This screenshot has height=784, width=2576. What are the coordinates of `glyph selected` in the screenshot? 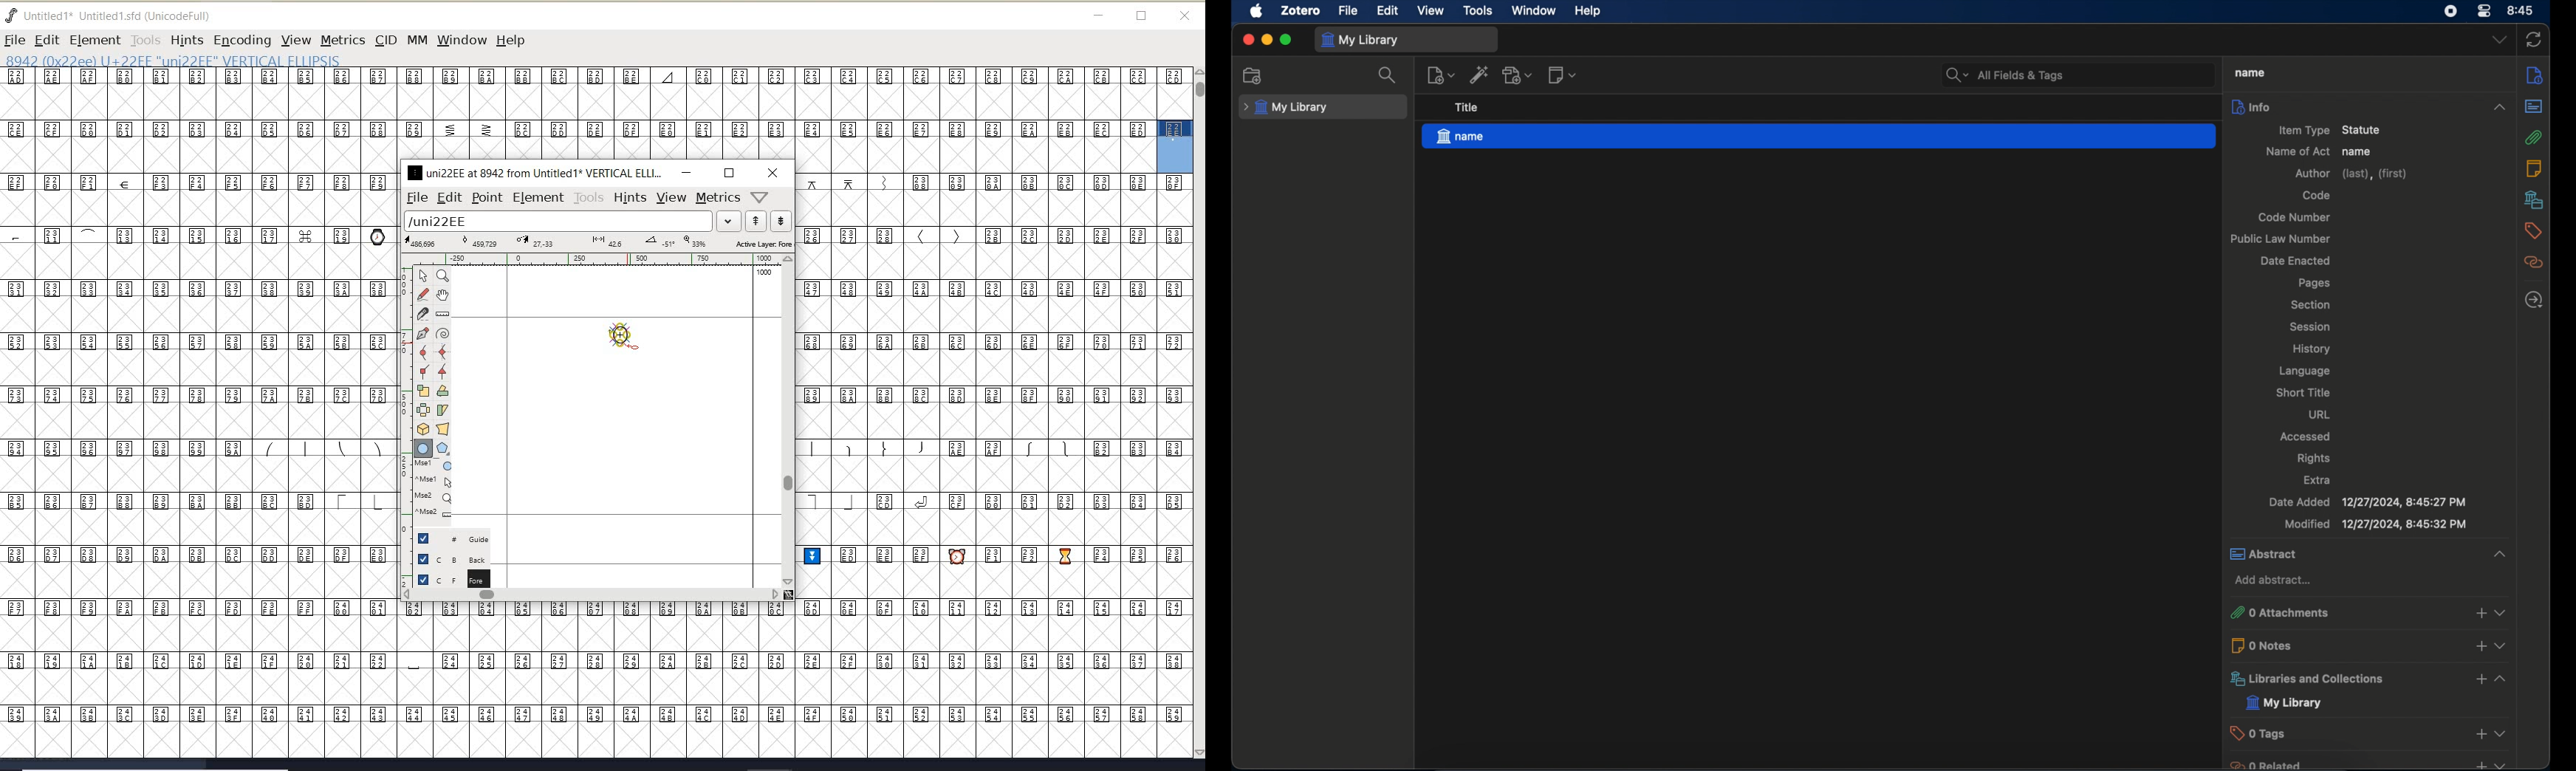 It's located at (1175, 146).